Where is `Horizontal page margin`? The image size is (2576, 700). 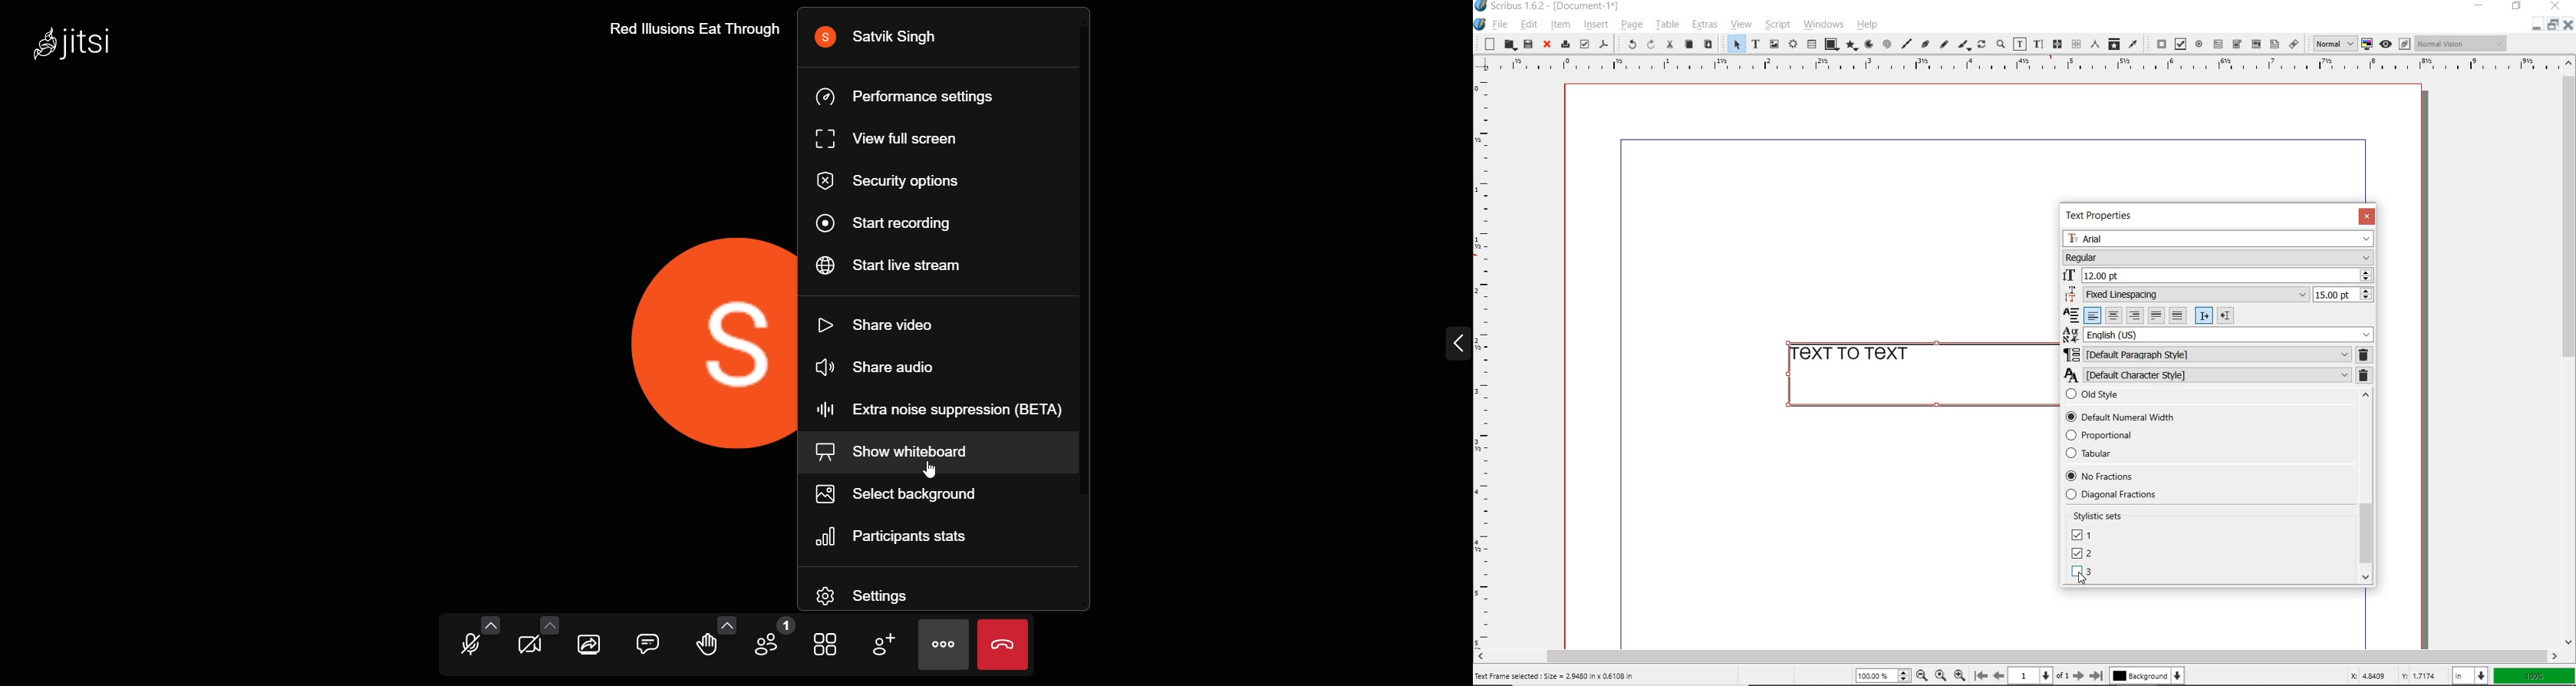 Horizontal page margin is located at coordinates (1491, 362).